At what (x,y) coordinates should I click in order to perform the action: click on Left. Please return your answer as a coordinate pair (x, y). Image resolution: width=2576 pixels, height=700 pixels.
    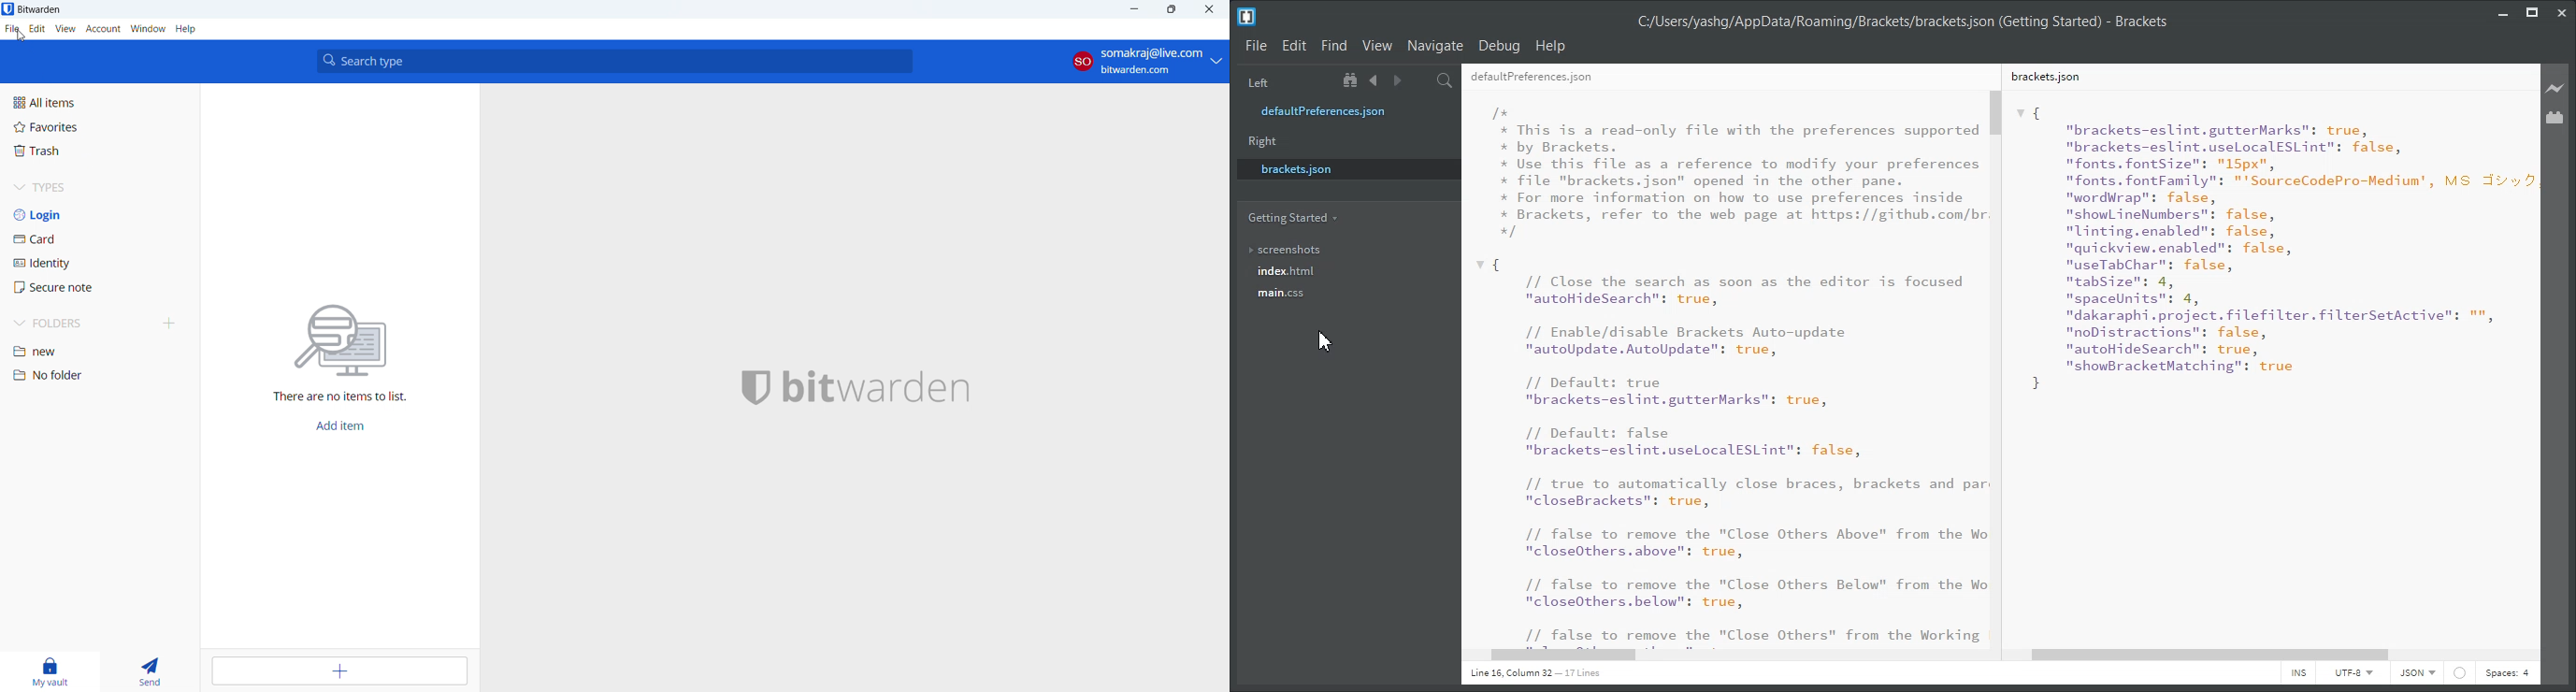
    Looking at the image, I should click on (1257, 87).